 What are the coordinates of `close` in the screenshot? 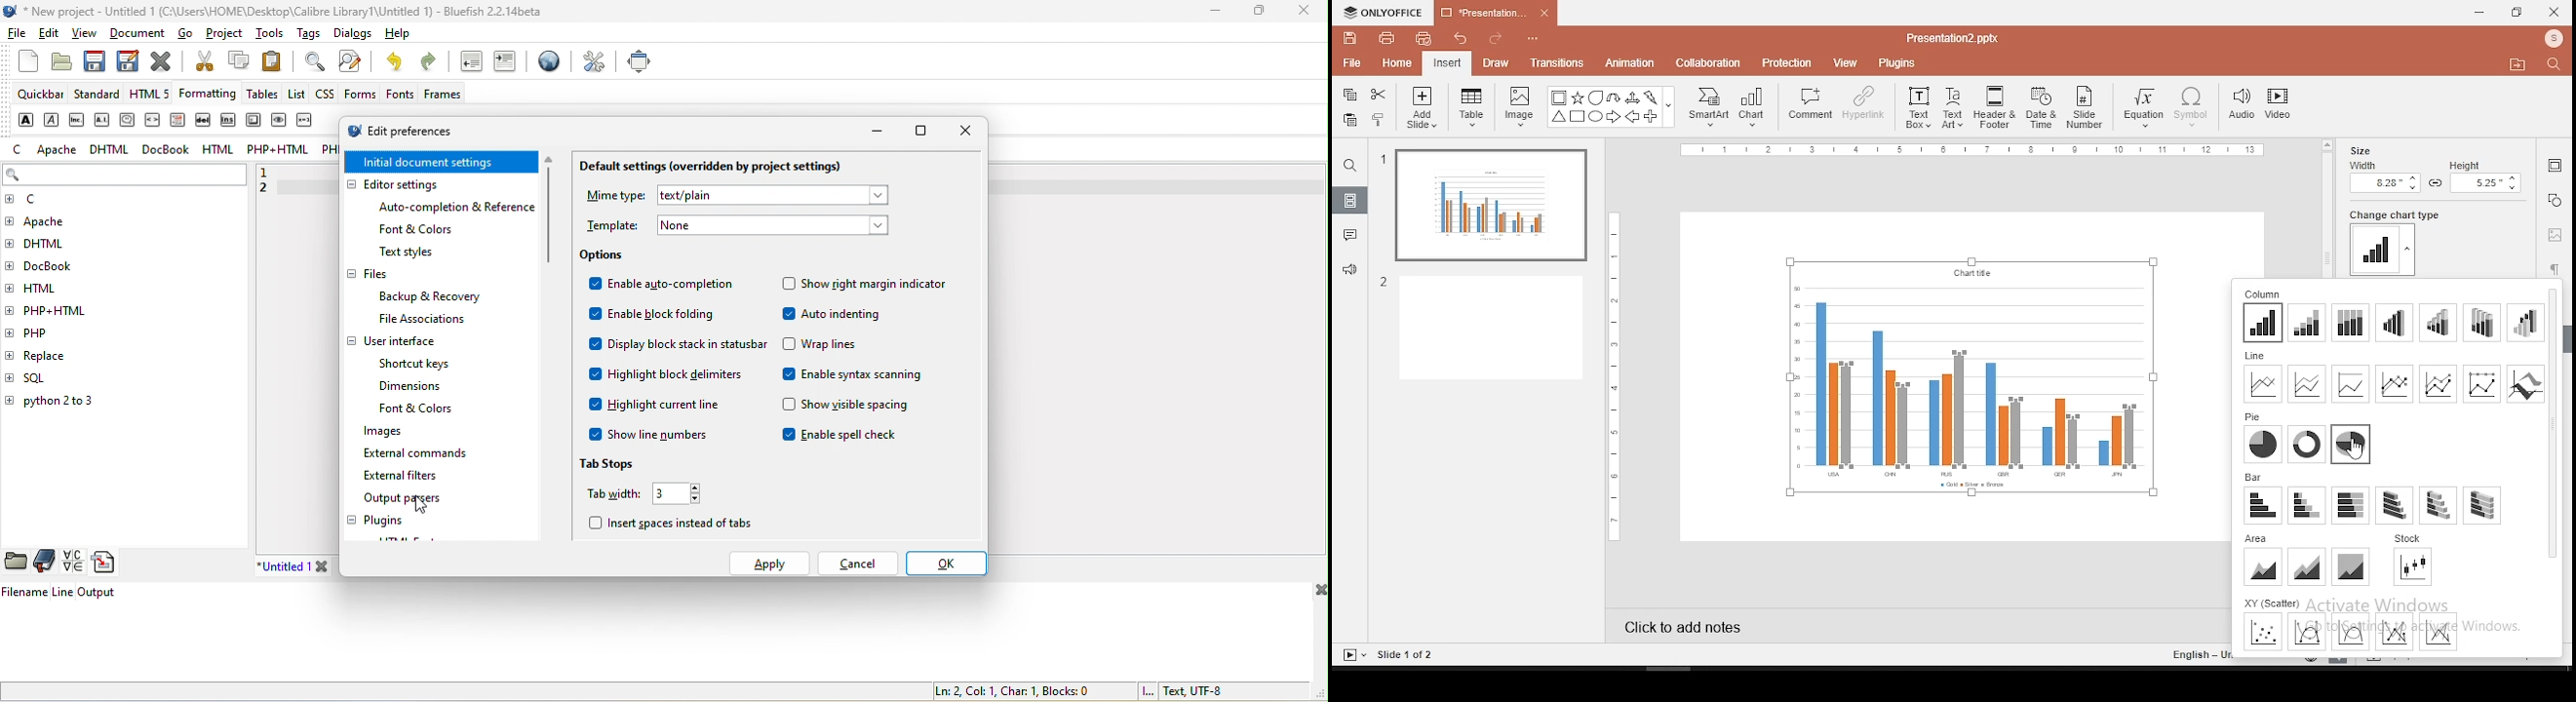 It's located at (1317, 592).